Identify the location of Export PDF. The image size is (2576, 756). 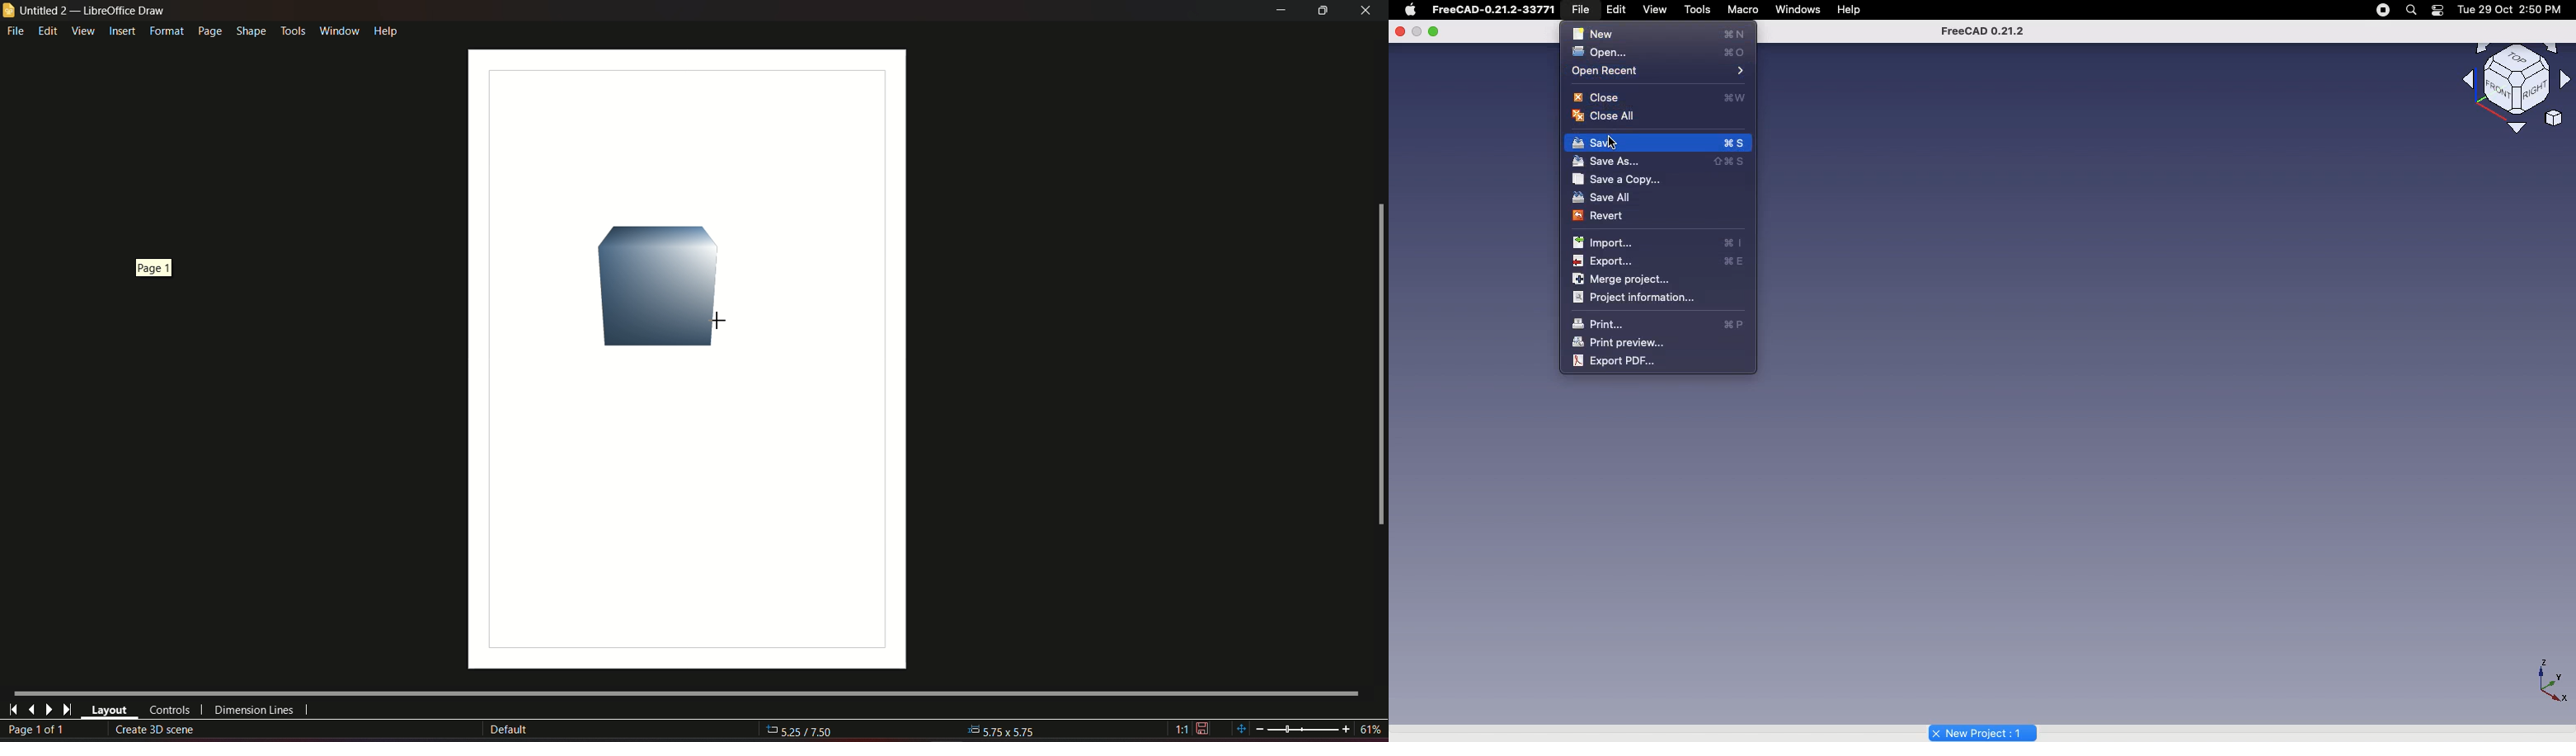
(1615, 362).